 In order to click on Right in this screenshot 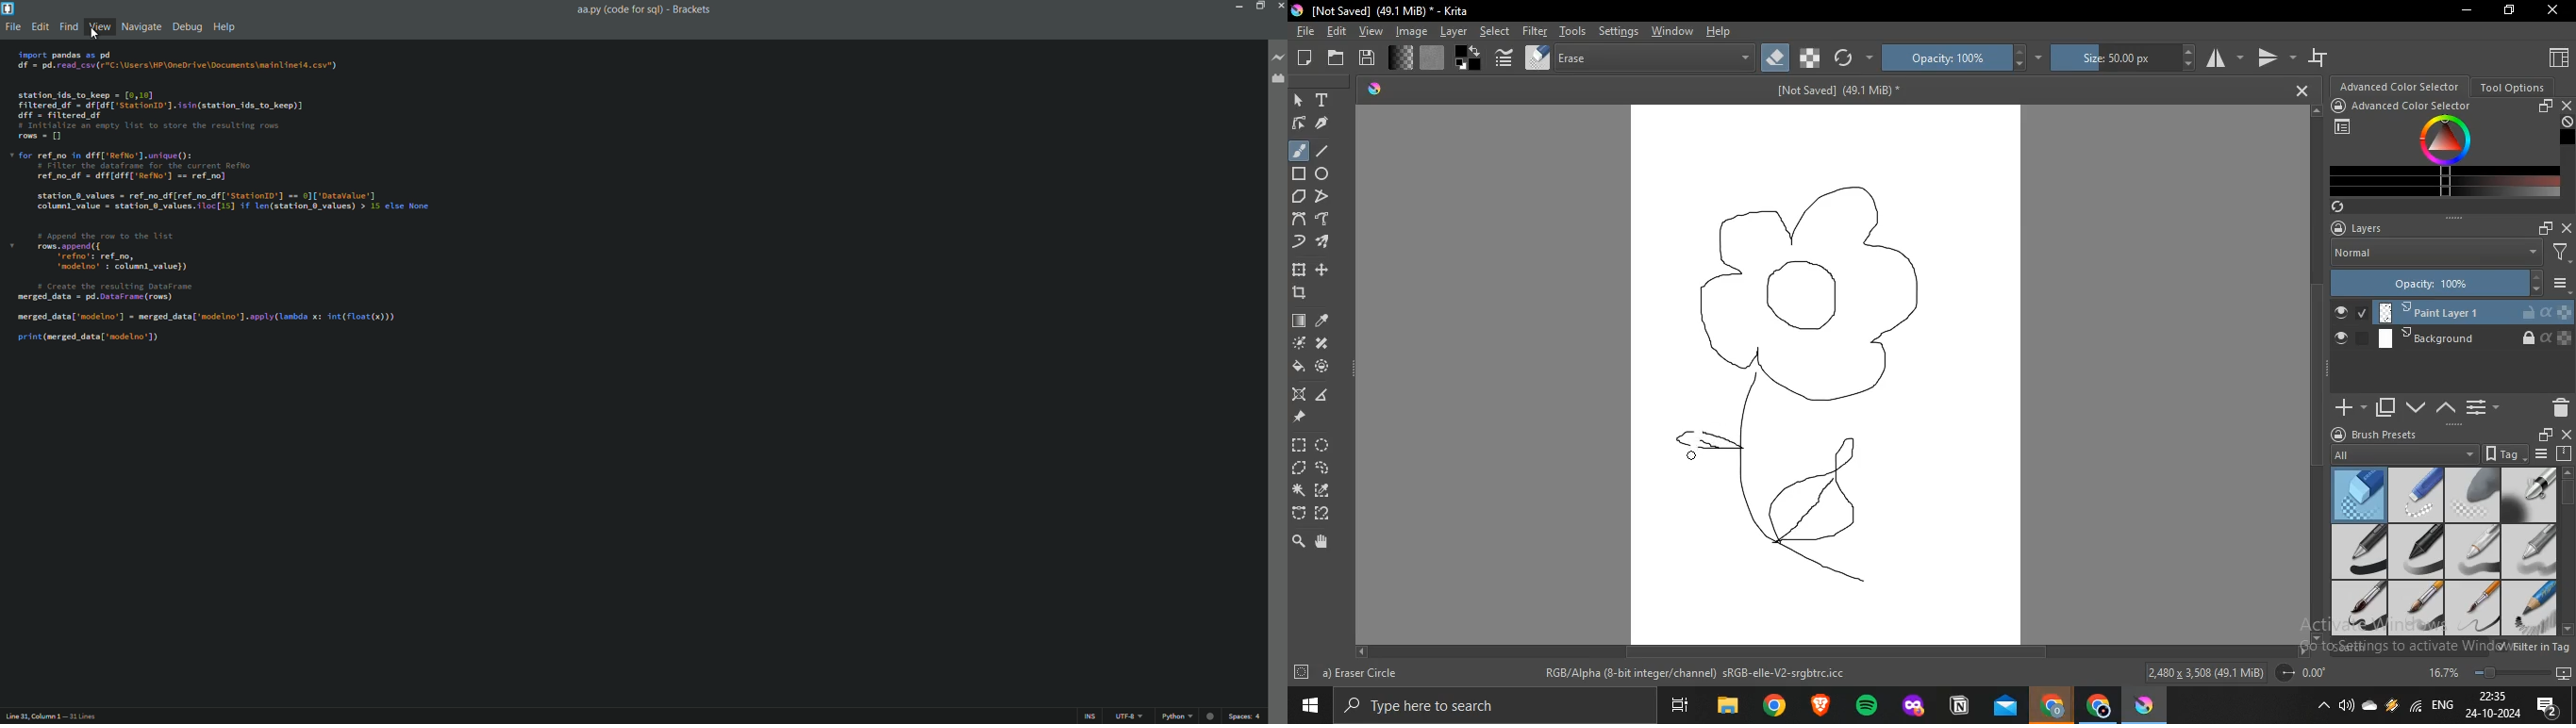, I will do `click(2302, 650)`.